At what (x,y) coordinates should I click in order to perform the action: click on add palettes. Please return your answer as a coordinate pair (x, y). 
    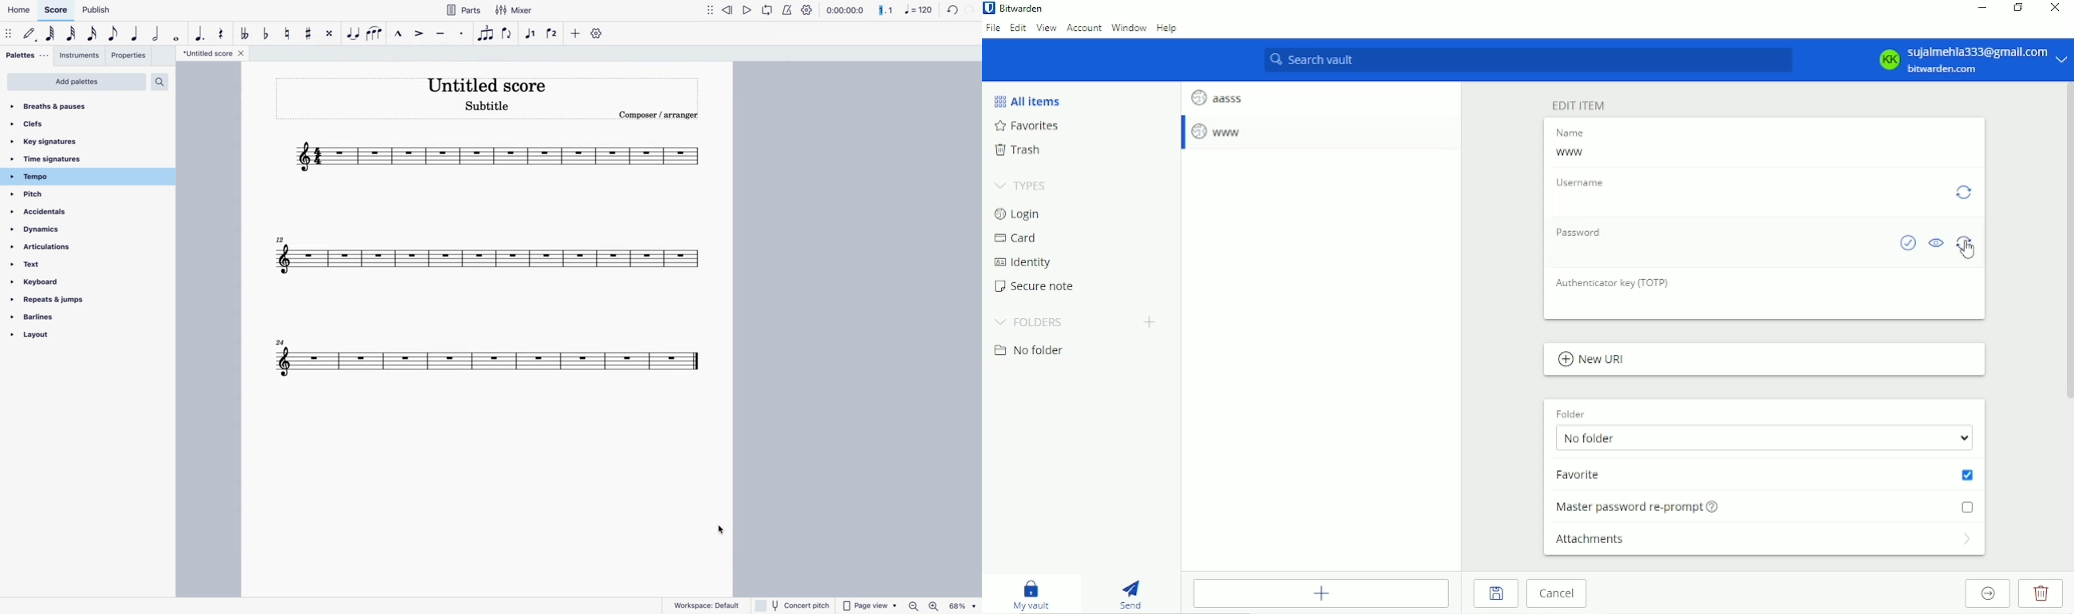
    Looking at the image, I should click on (77, 82).